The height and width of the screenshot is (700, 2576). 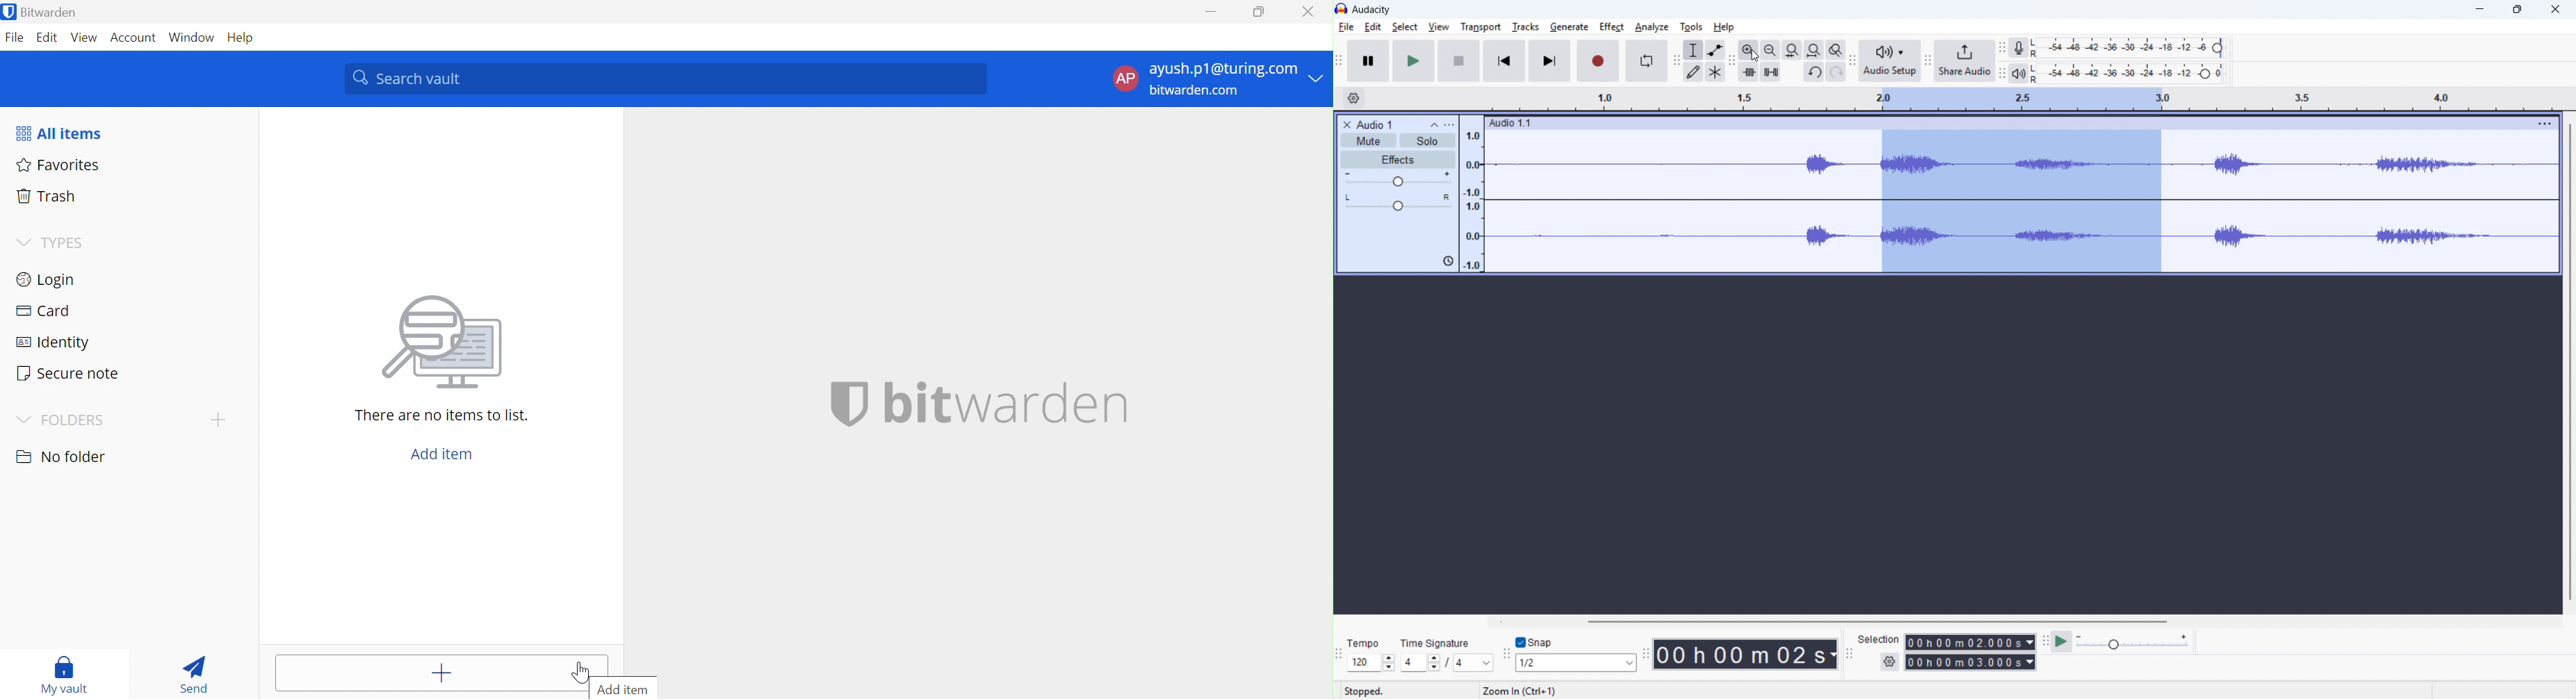 I want to click on Timeline settings, so click(x=1353, y=99).